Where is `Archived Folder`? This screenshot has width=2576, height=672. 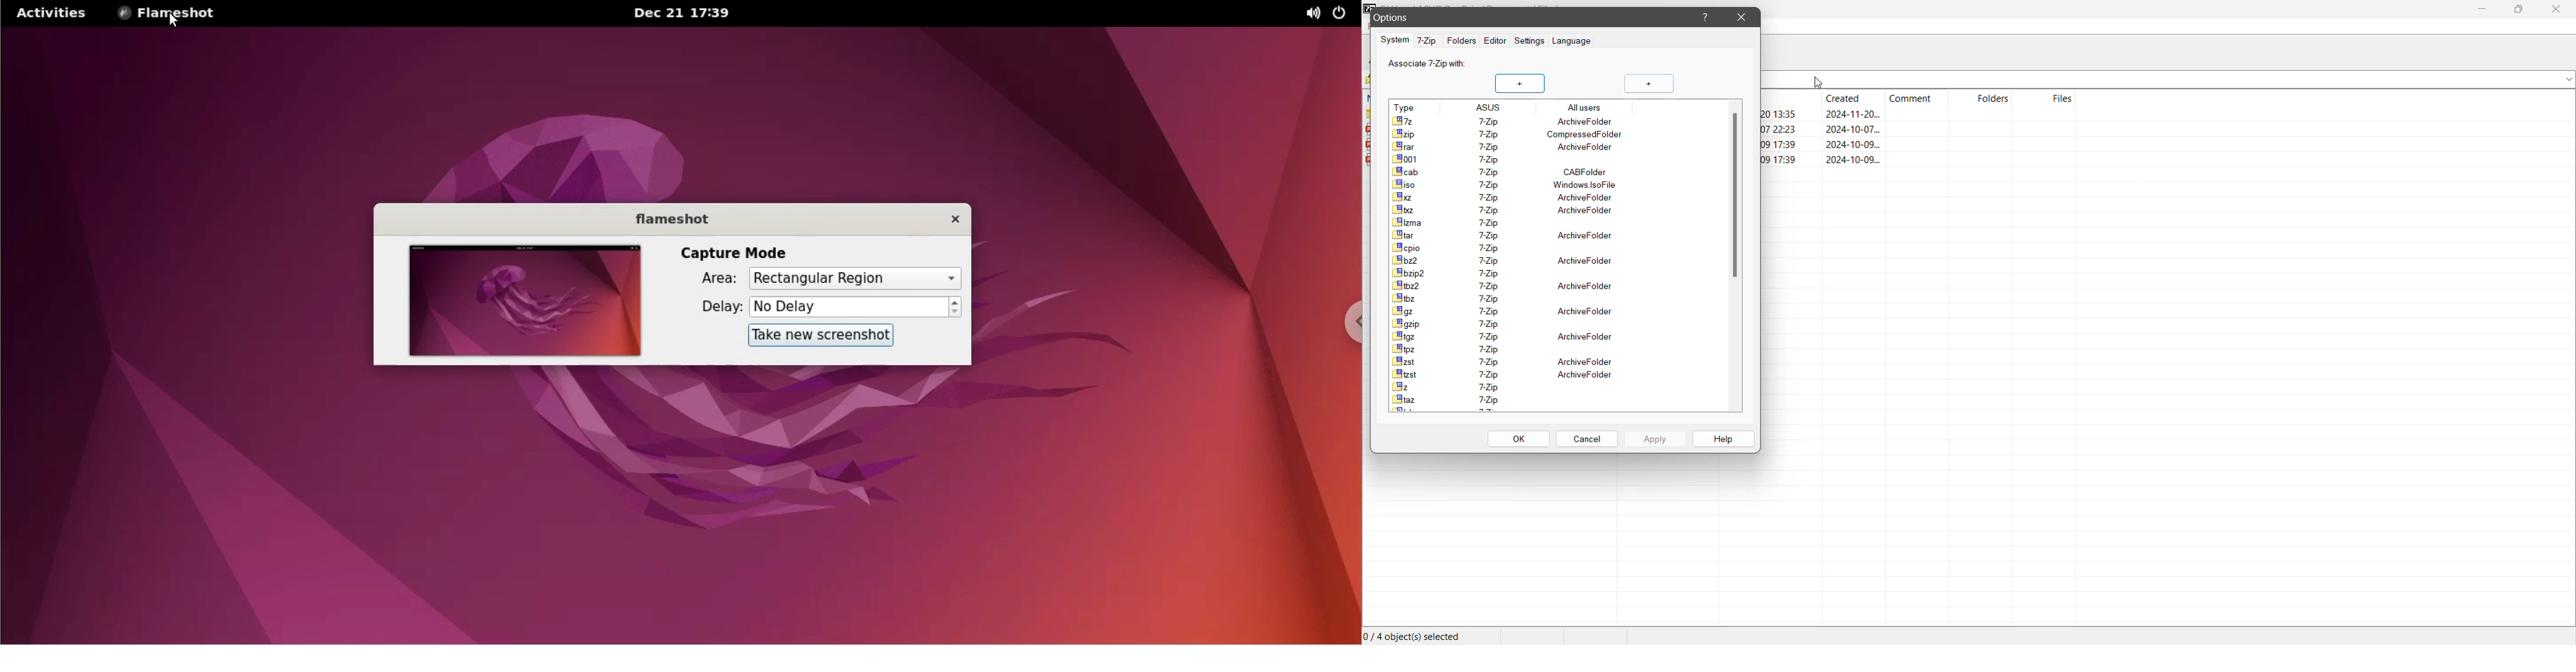
Archived Folder is located at coordinates (1506, 336).